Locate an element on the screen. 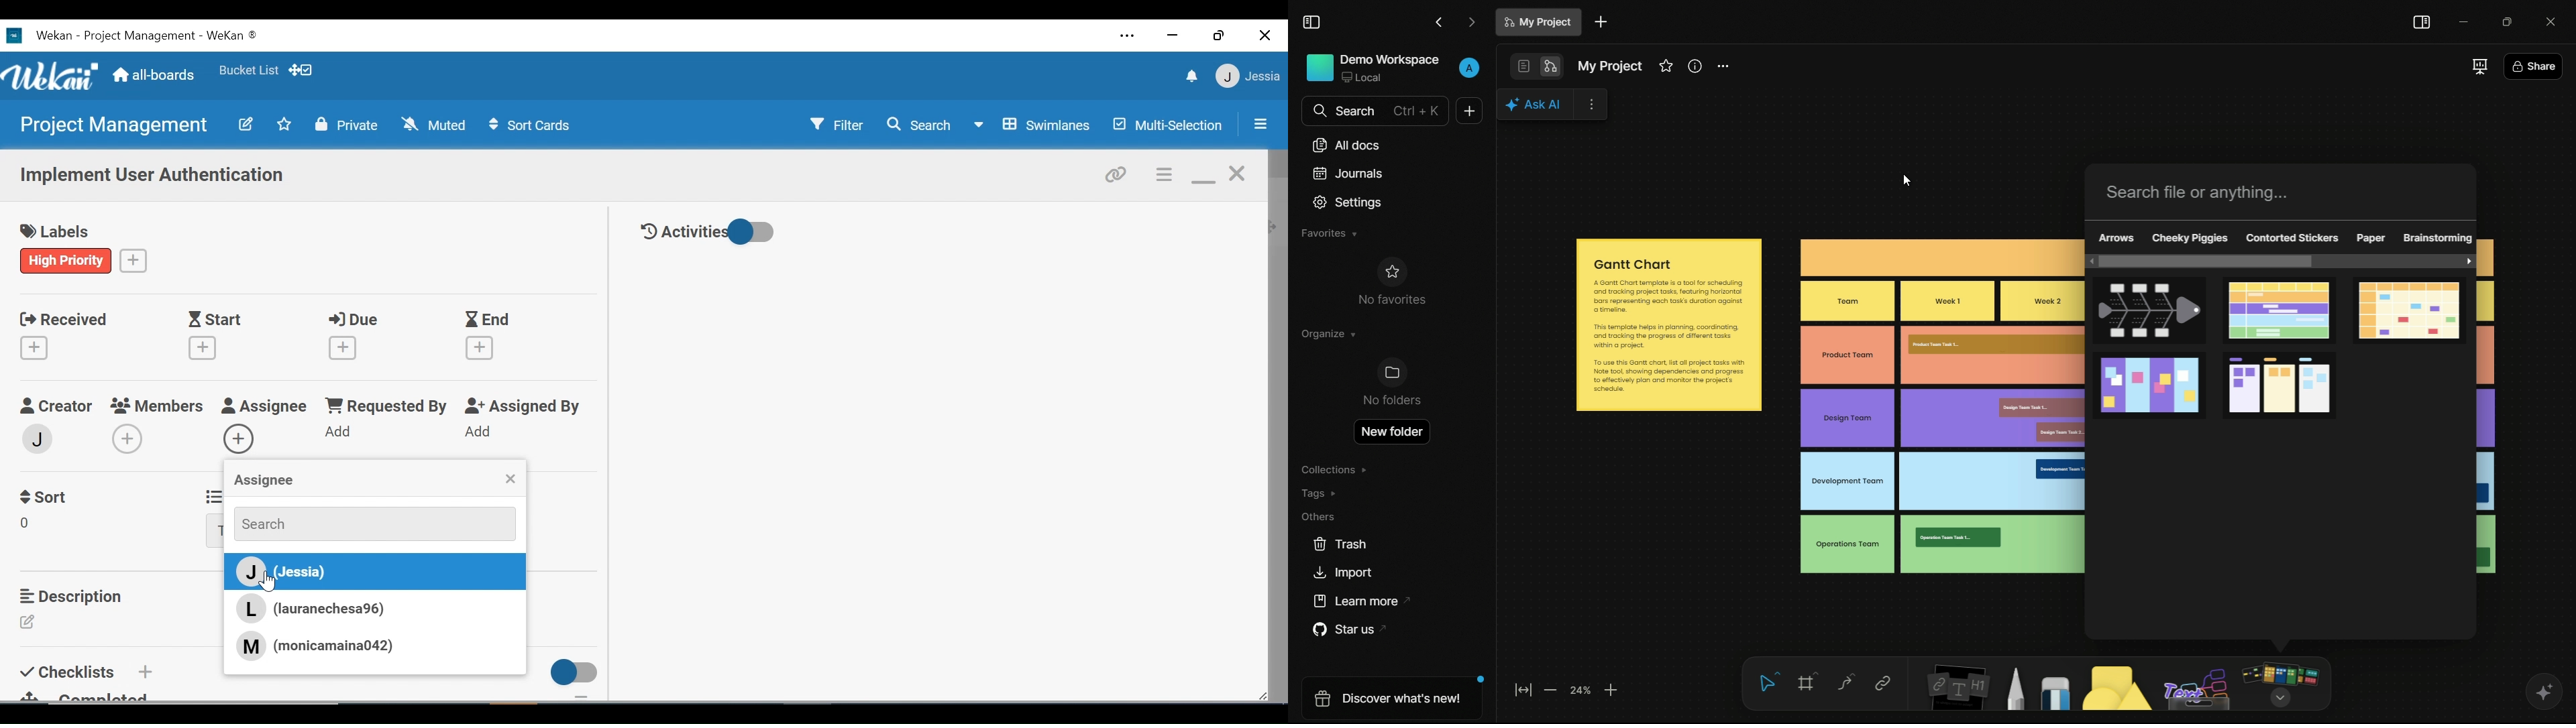  Assignee is located at coordinates (264, 407).